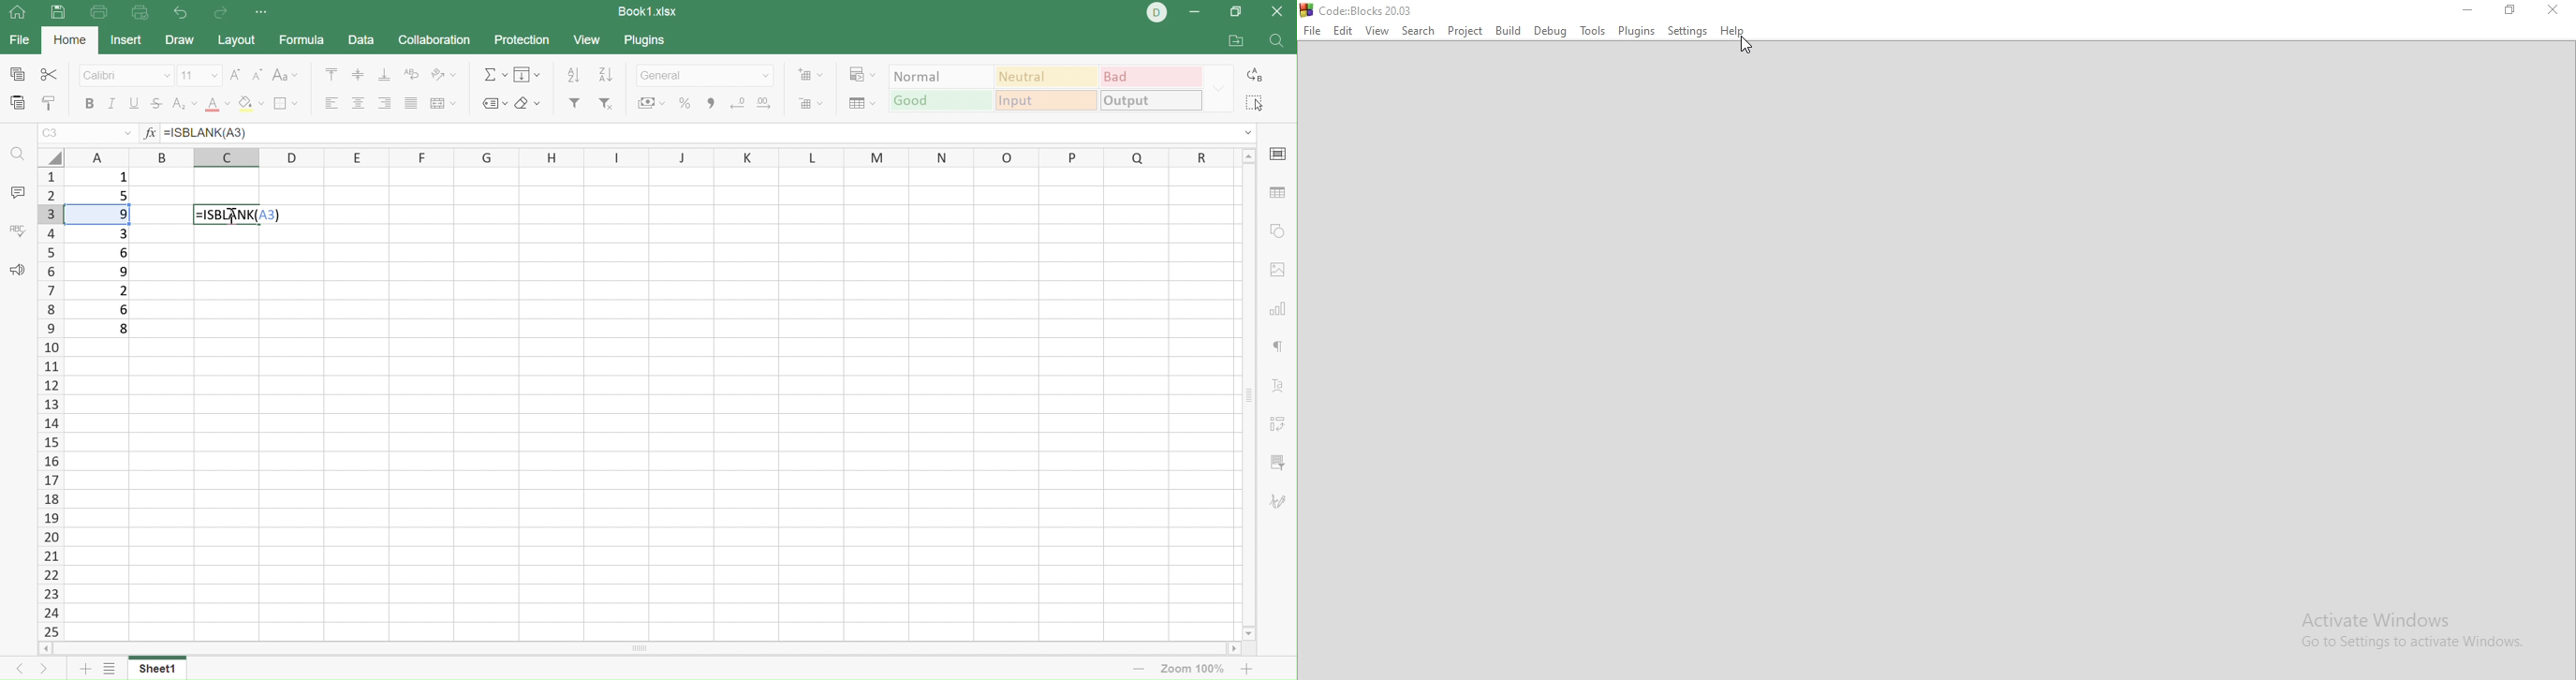 Image resolution: width=2576 pixels, height=700 pixels. I want to click on Pivot table settings, so click(1282, 424).